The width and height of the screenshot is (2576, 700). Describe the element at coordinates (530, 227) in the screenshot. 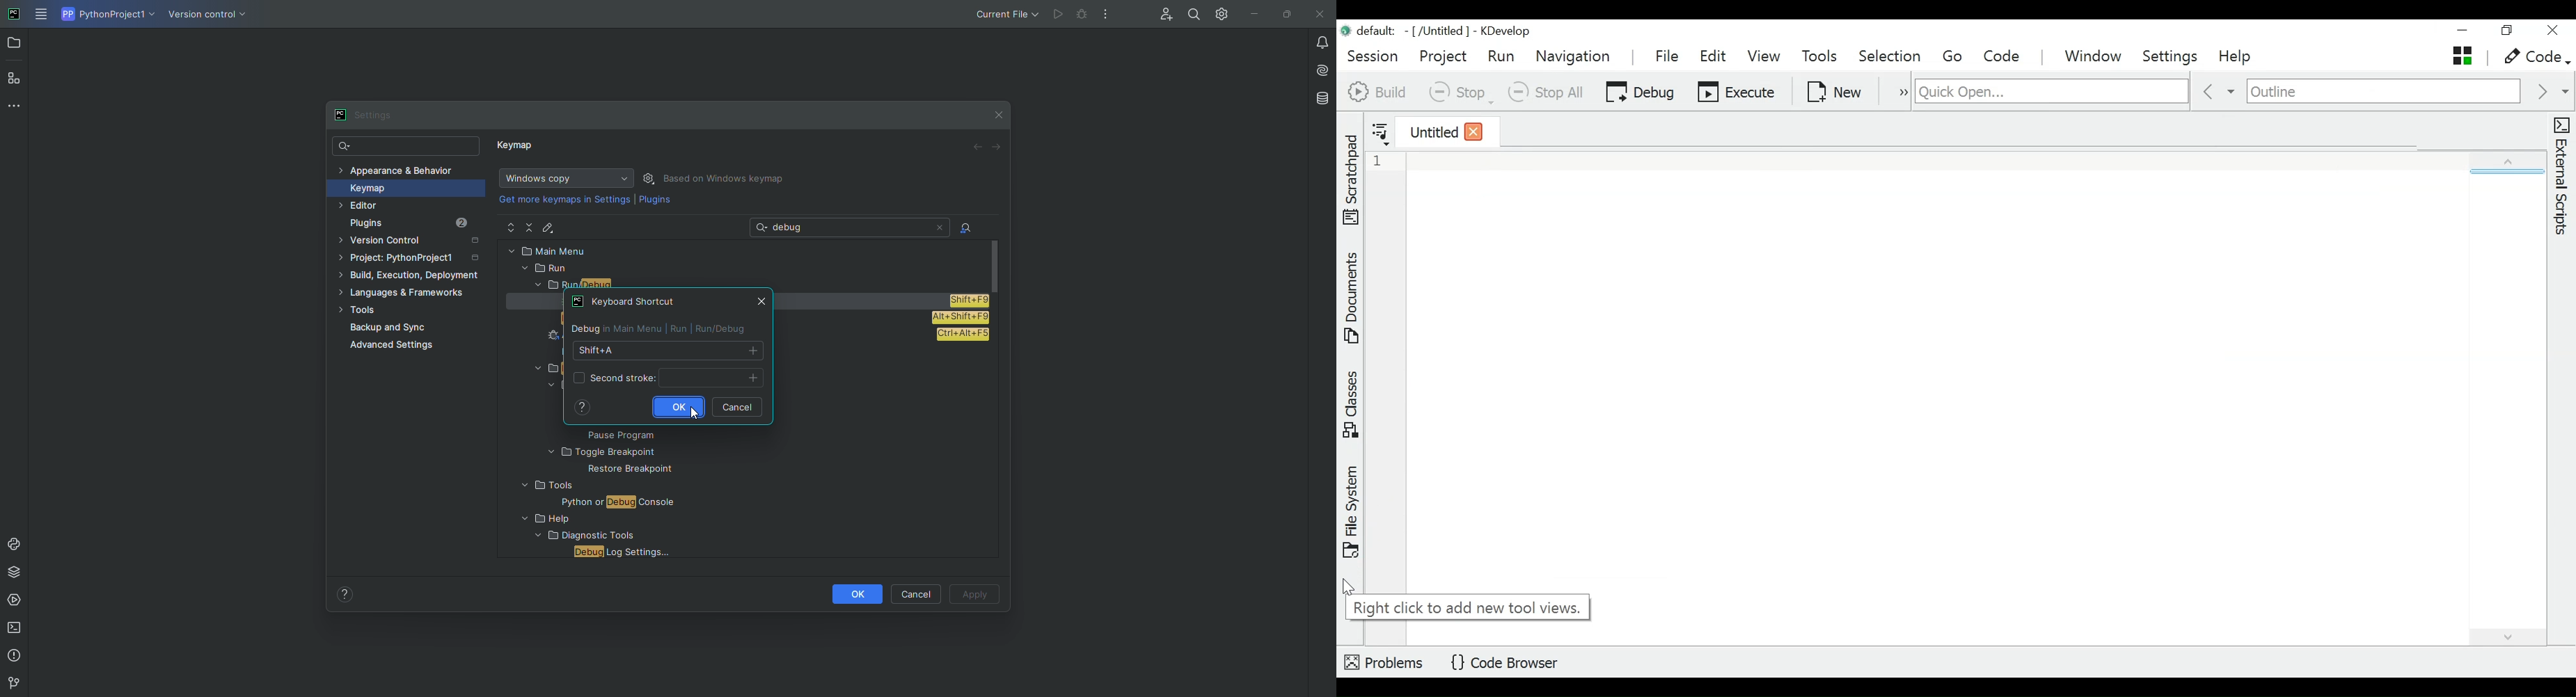

I see `Collapse` at that location.